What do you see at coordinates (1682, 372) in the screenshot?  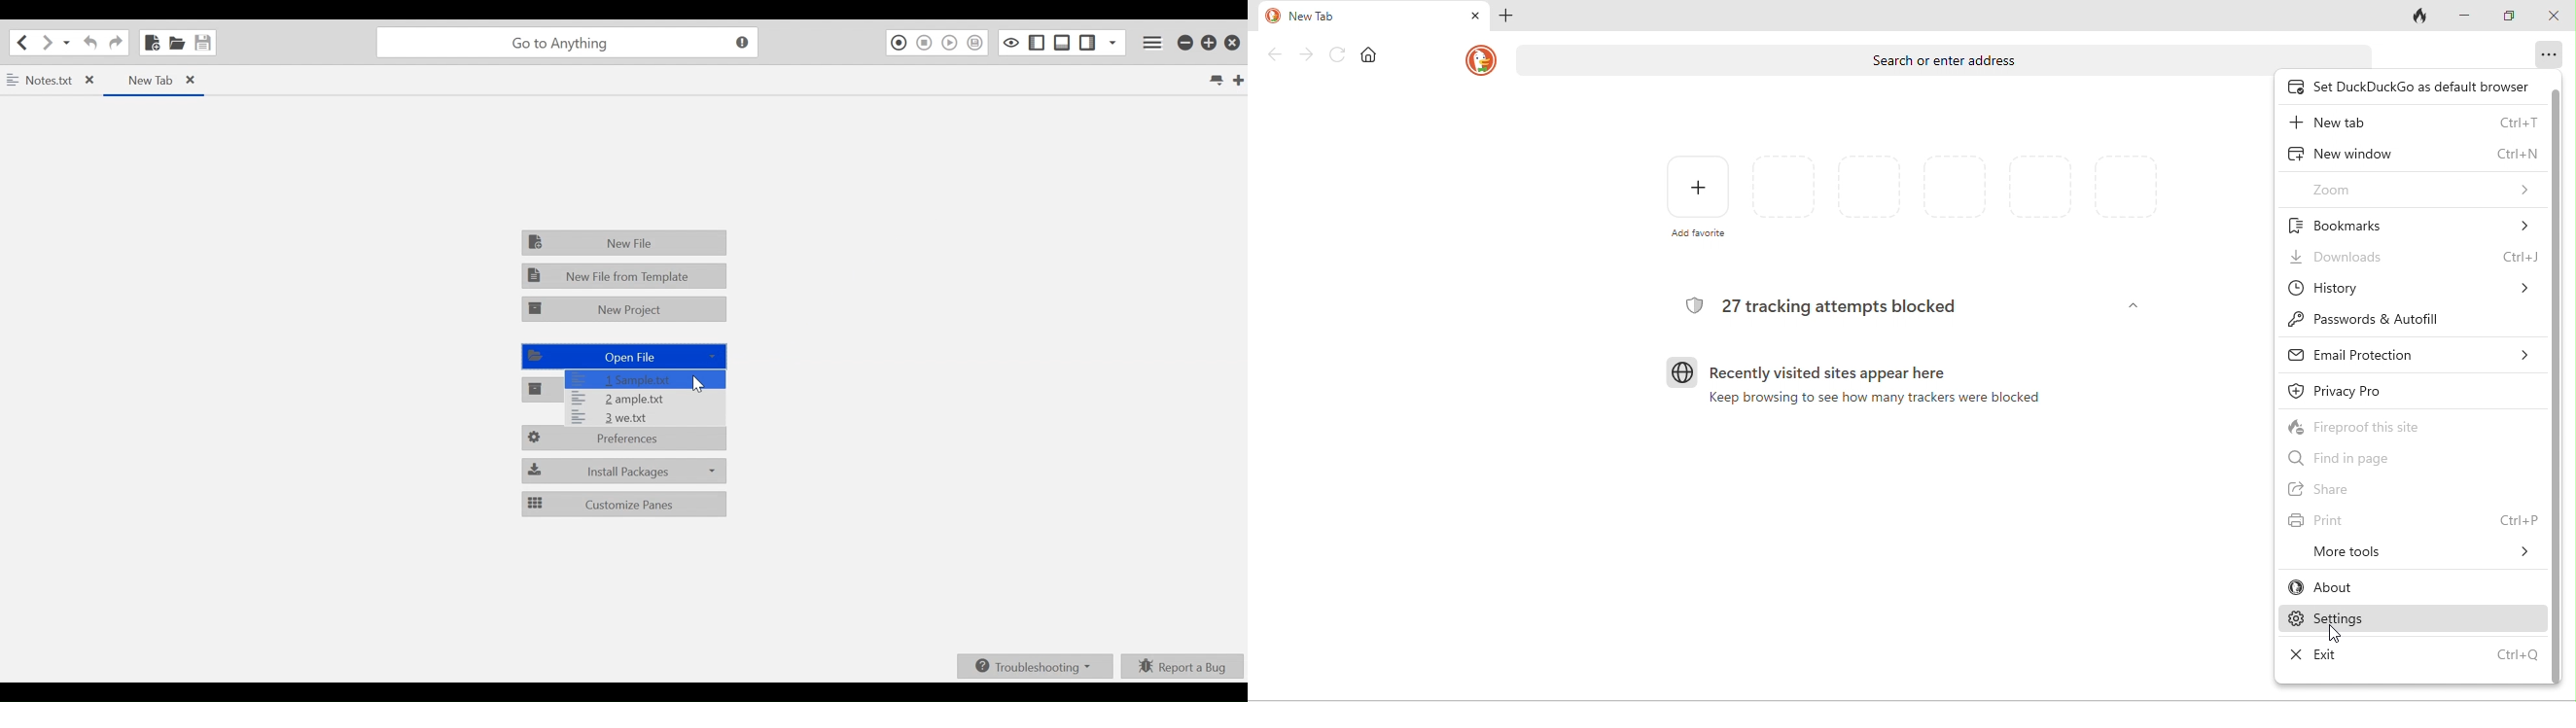 I see `browser logo` at bounding box center [1682, 372].